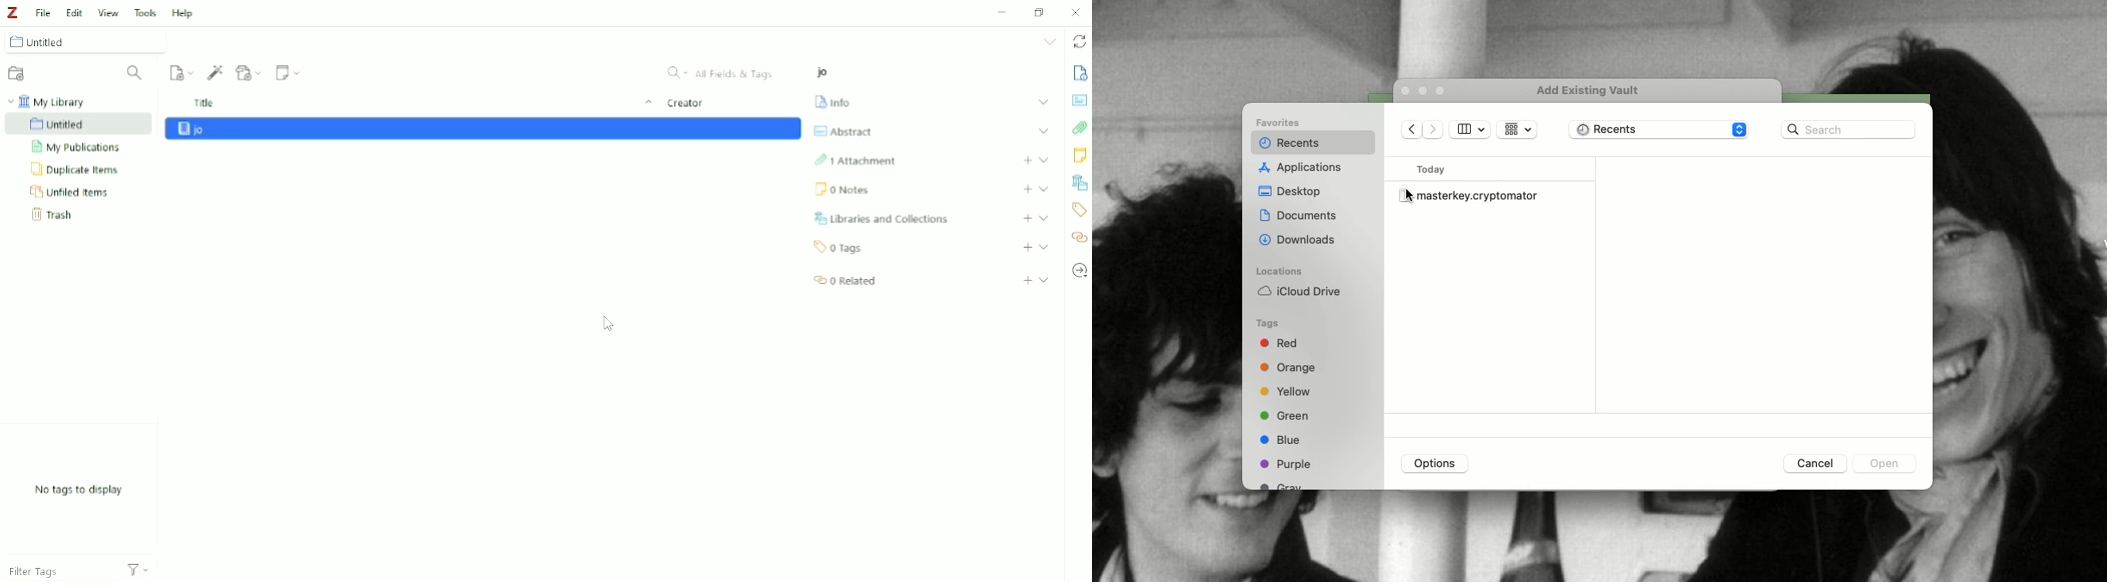 This screenshot has width=2128, height=588. What do you see at coordinates (77, 123) in the screenshot?
I see `Untitled` at bounding box center [77, 123].